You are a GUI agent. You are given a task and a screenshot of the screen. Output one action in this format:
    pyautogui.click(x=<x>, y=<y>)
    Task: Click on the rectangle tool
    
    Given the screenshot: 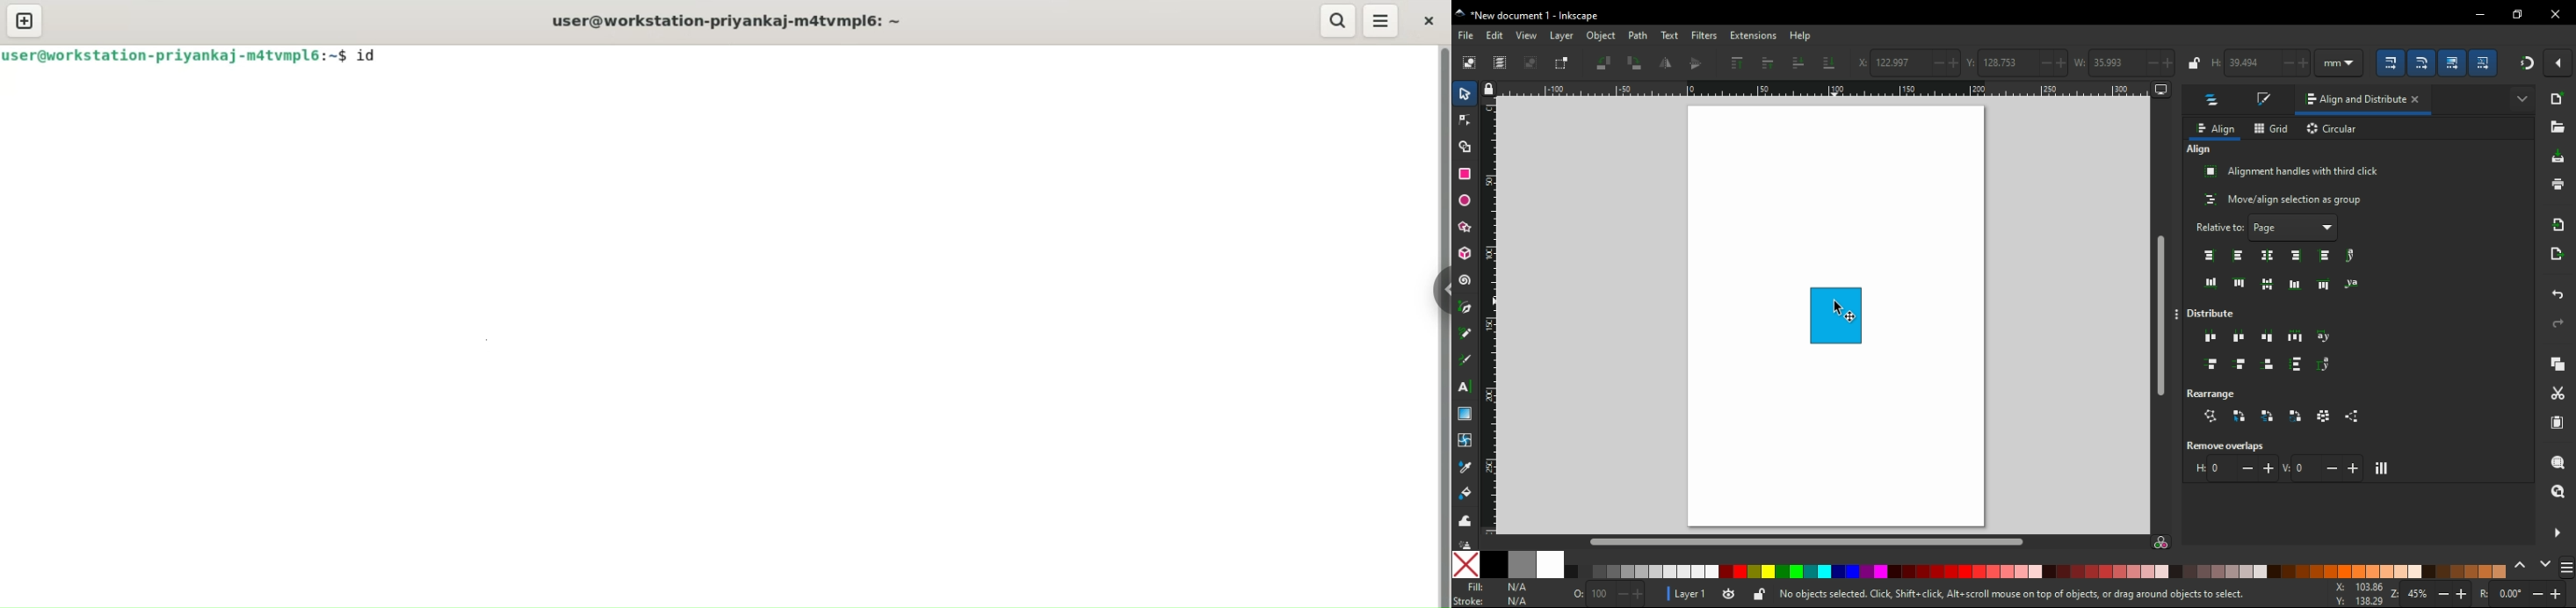 What is the action you would take?
    pyautogui.click(x=1464, y=175)
    